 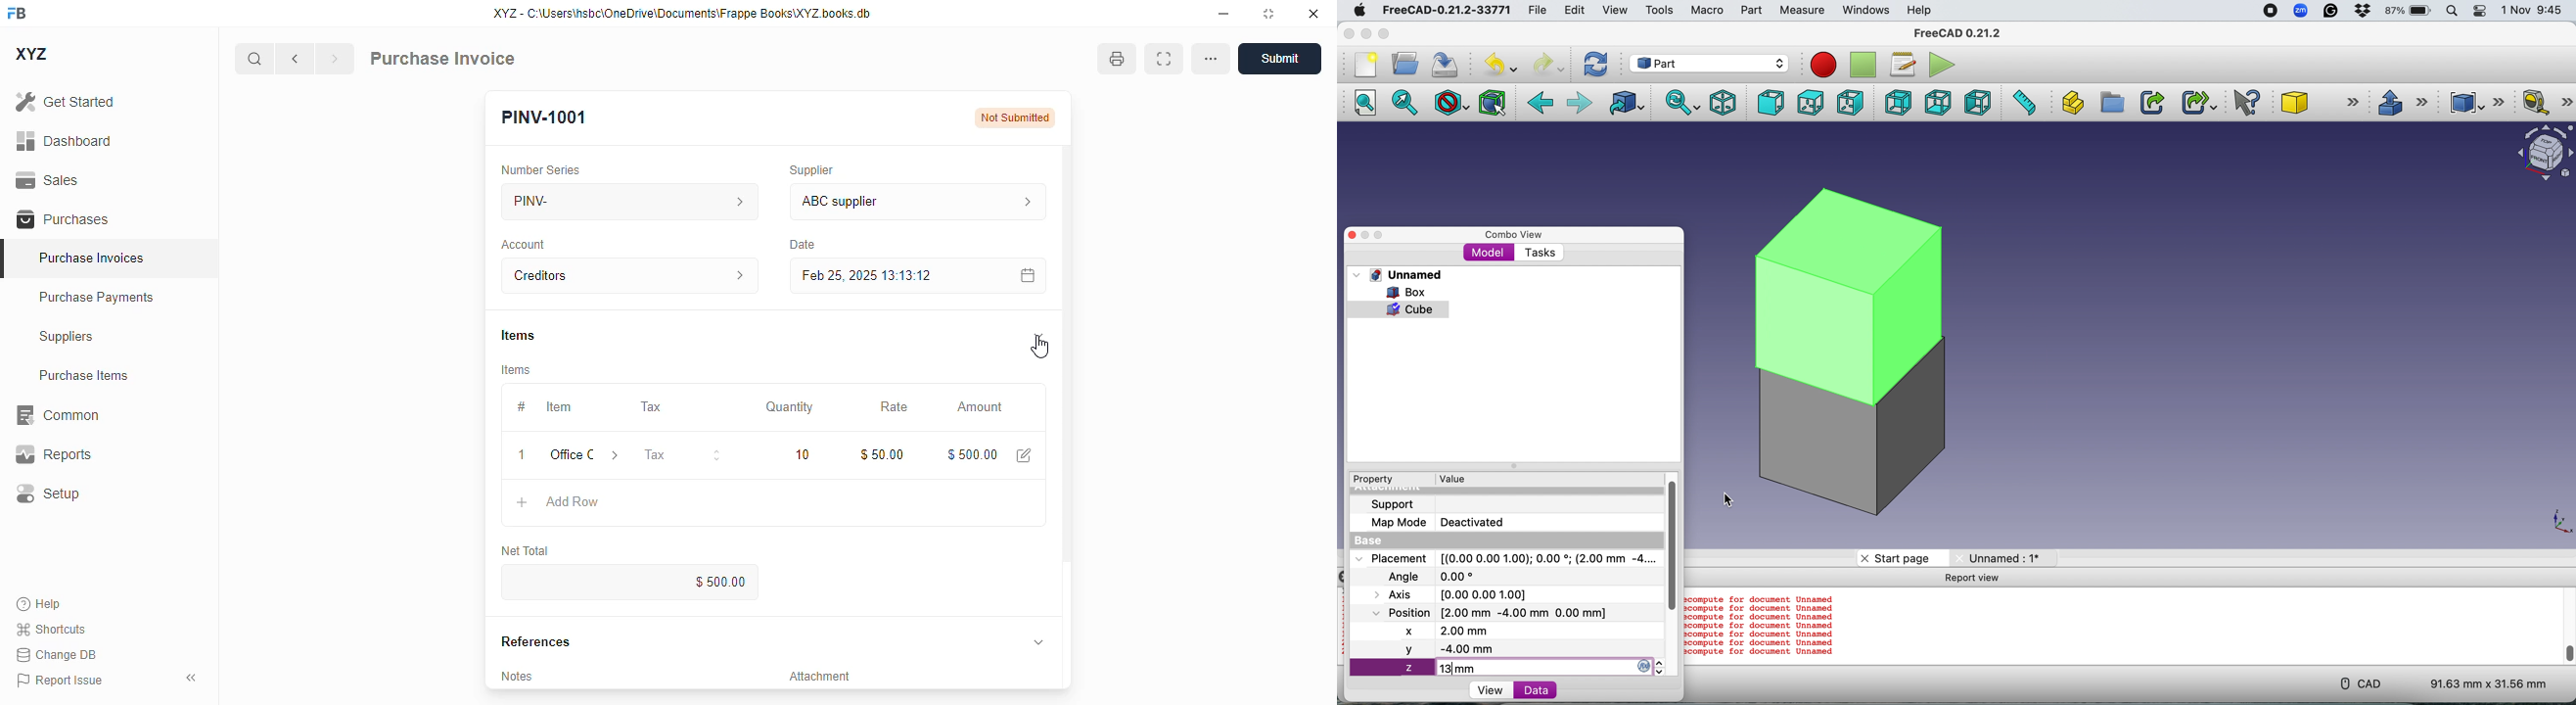 What do you see at coordinates (1659, 9) in the screenshot?
I see `Tools` at bounding box center [1659, 9].